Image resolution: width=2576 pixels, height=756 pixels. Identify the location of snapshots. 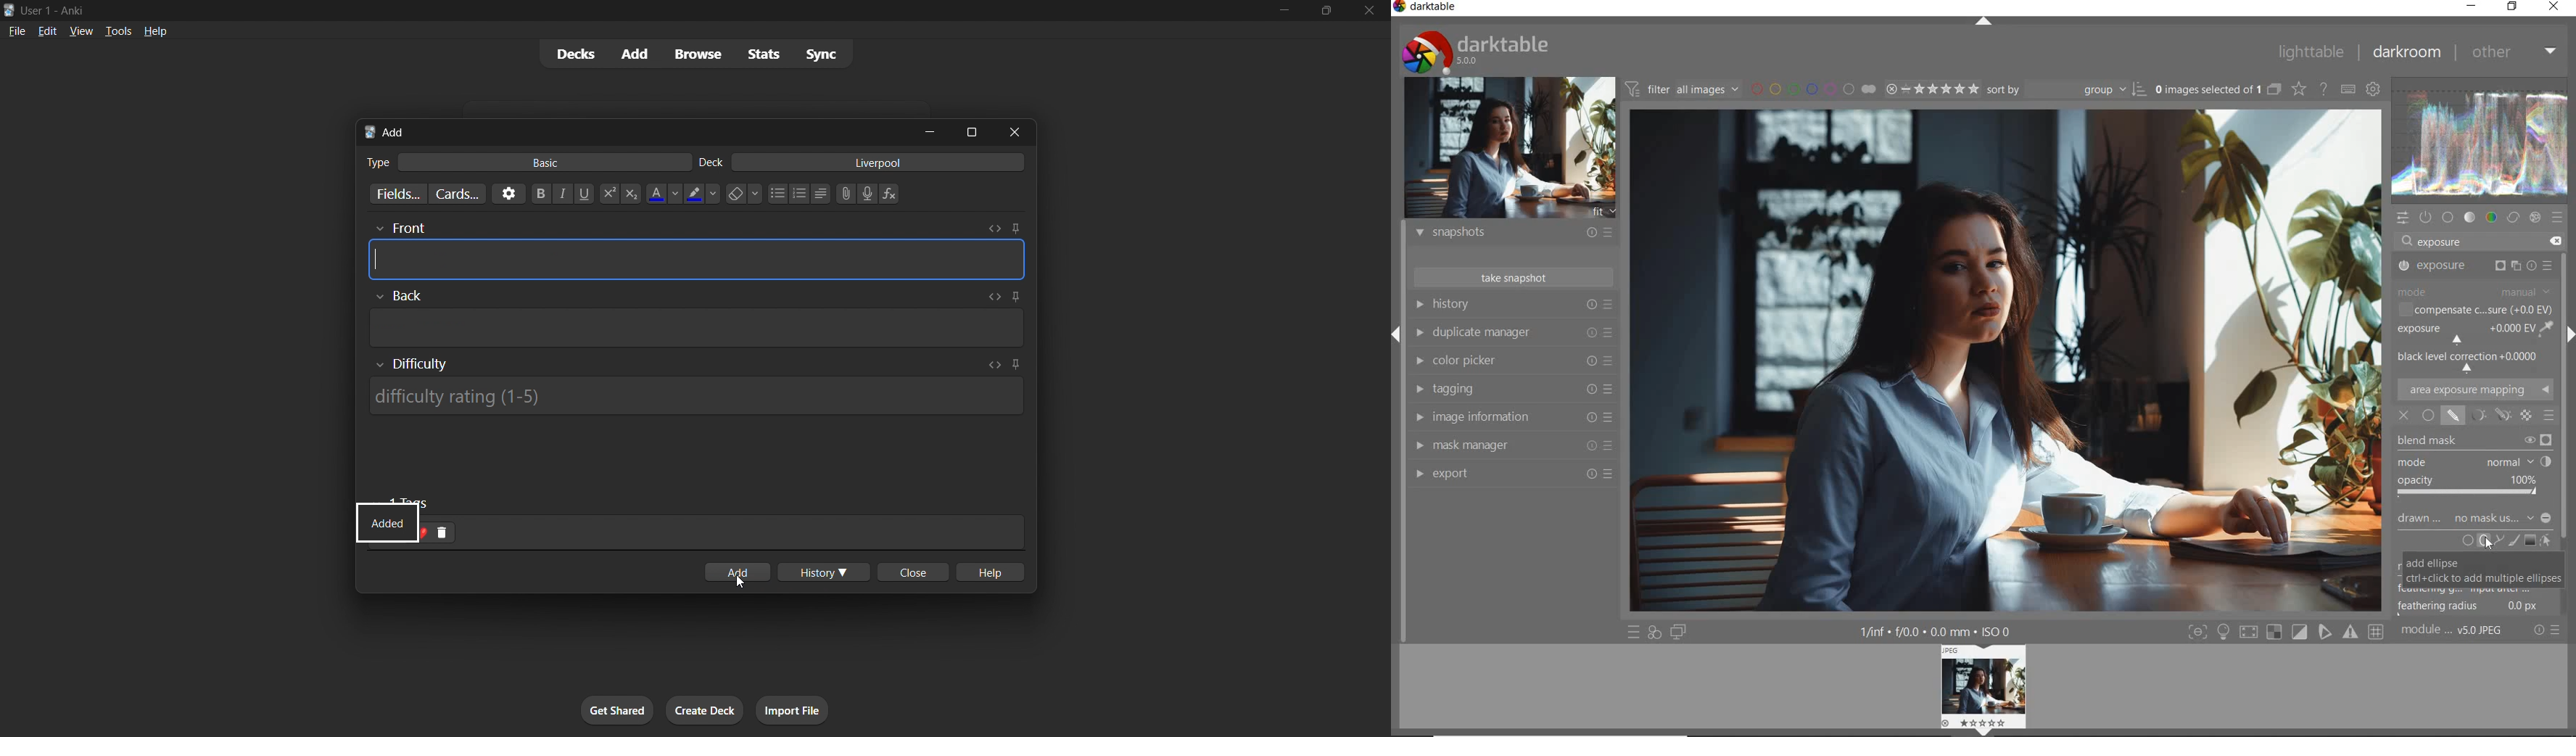
(1516, 233).